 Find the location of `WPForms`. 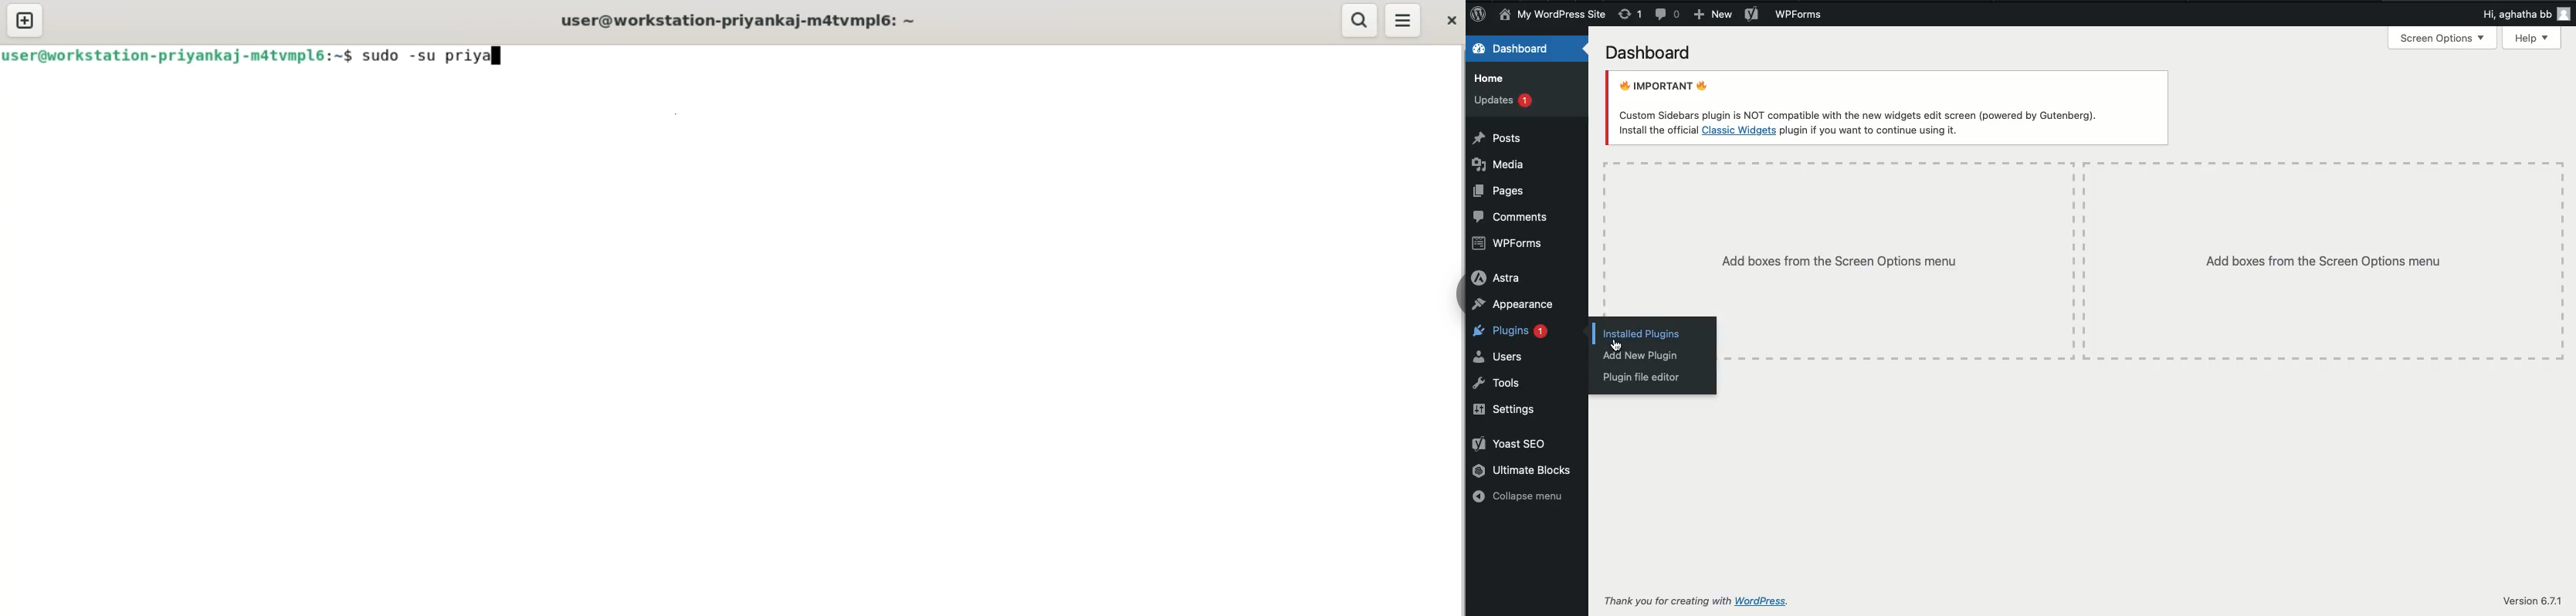

WPForms is located at coordinates (1508, 243).